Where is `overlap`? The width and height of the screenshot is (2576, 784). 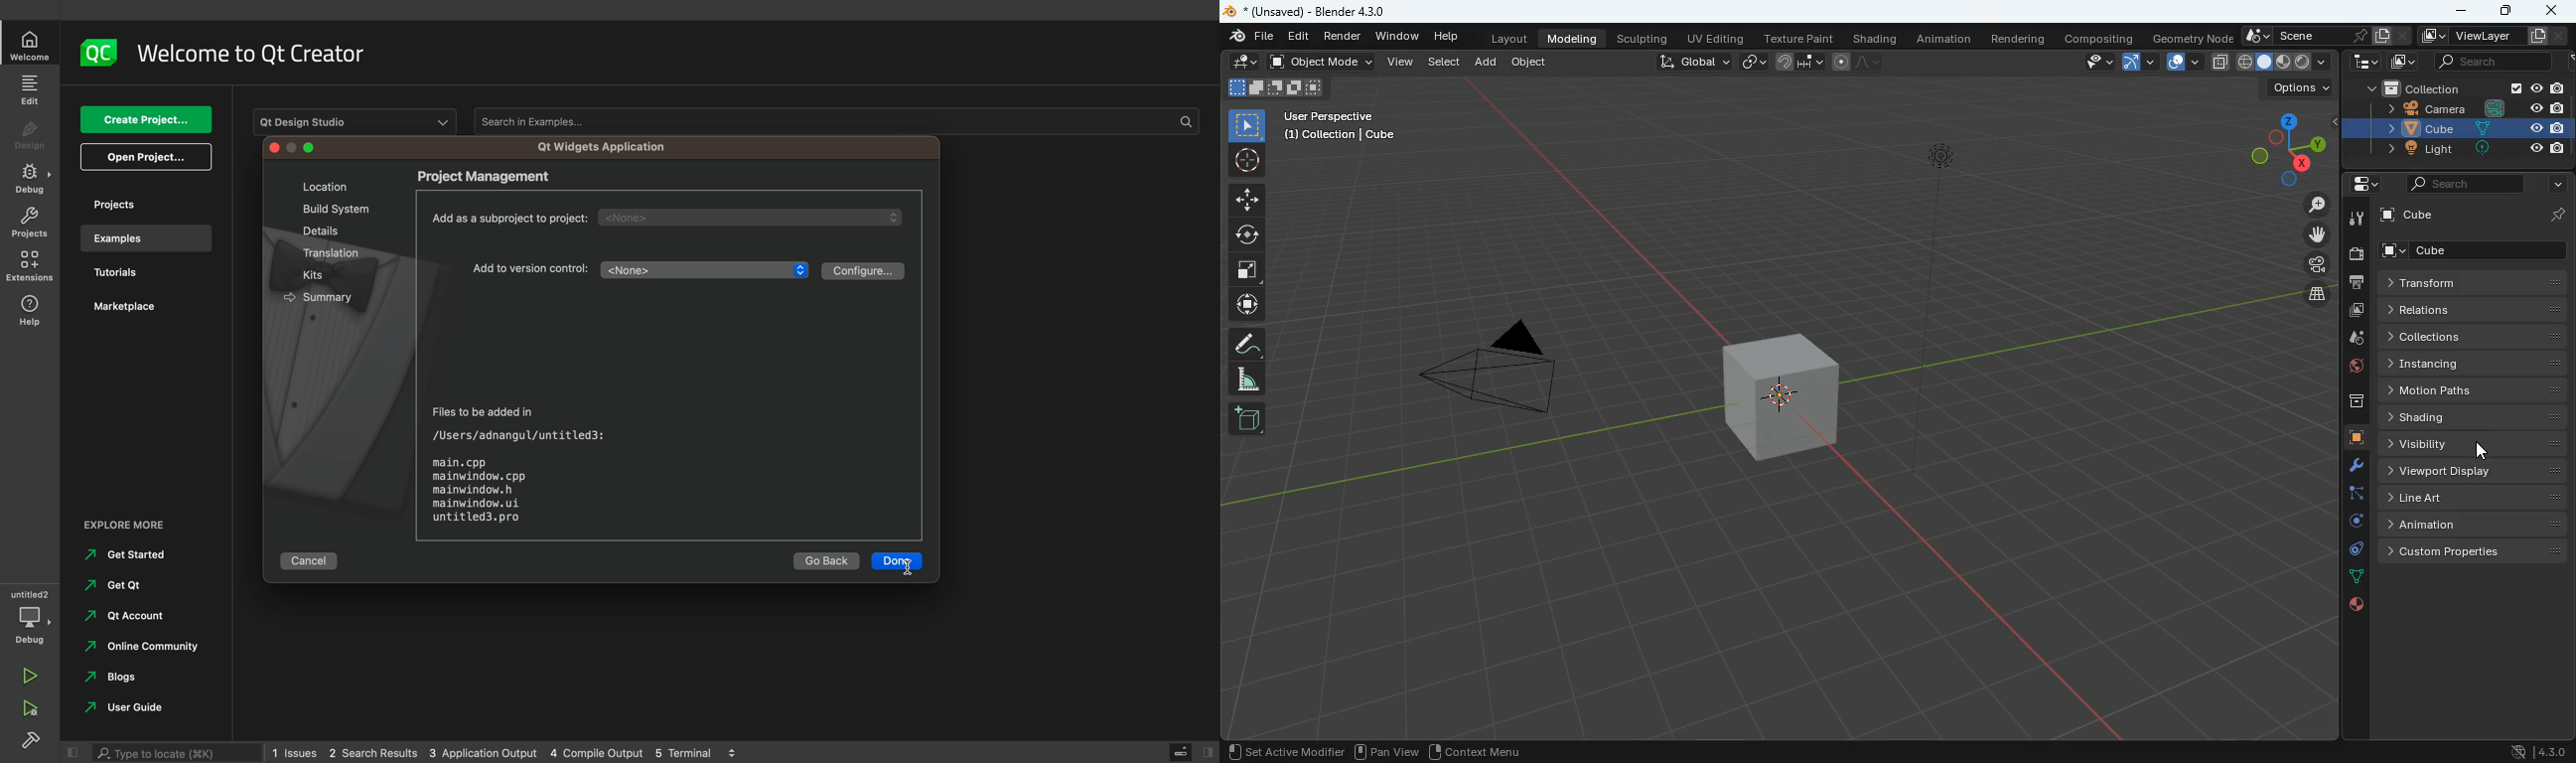 overlap is located at coordinates (2185, 61).